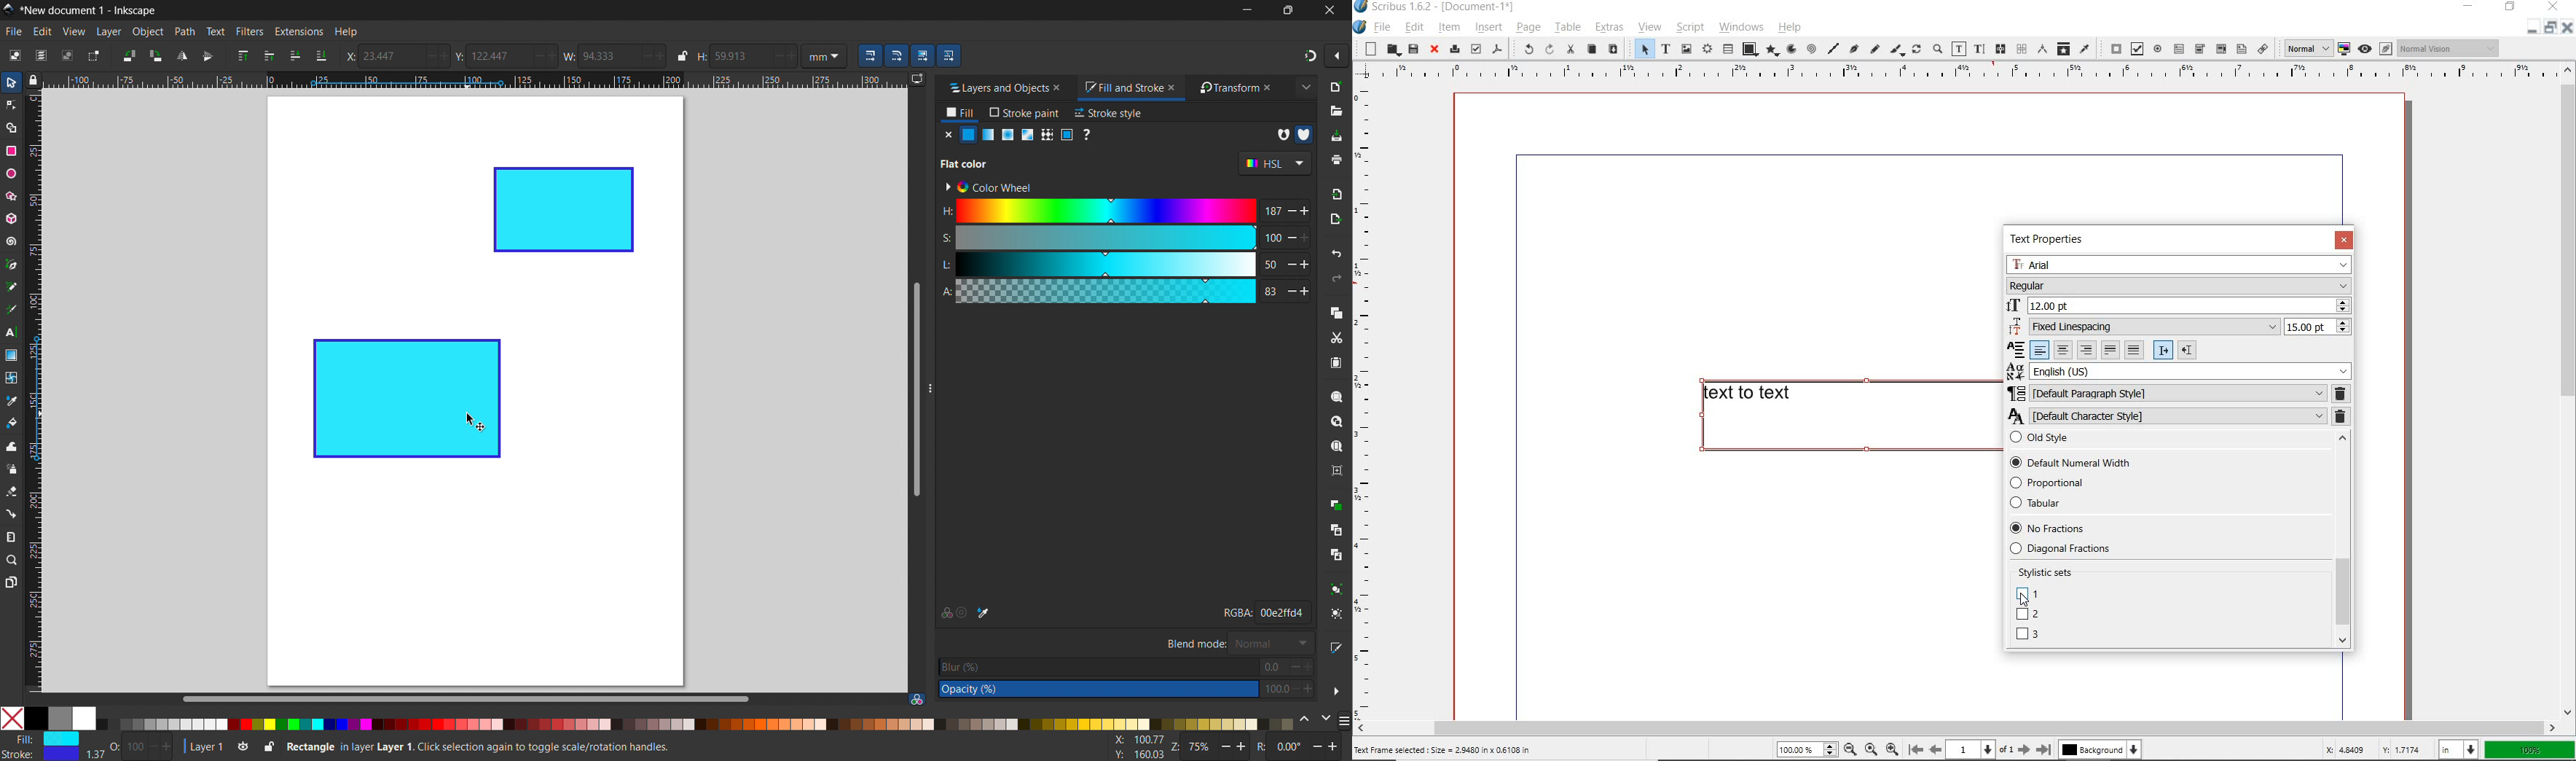 This screenshot has height=784, width=2576. Describe the element at coordinates (14, 32) in the screenshot. I see `file` at that location.